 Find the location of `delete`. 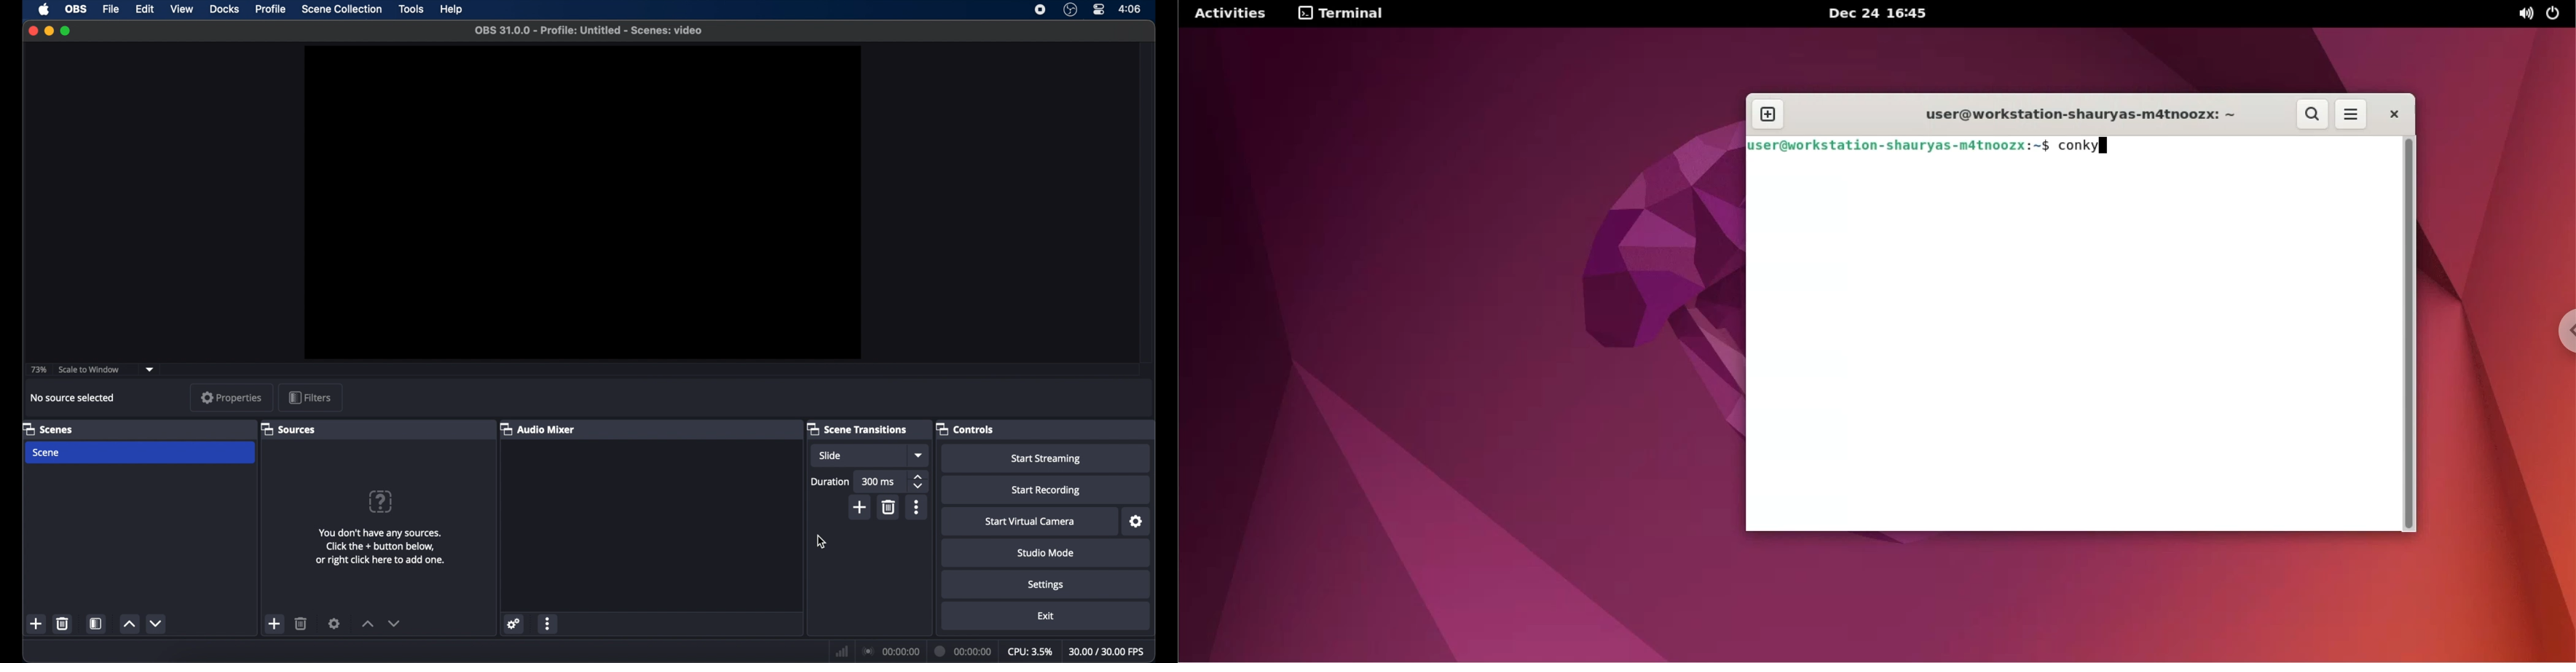

delete is located at coordinates (63, 623).